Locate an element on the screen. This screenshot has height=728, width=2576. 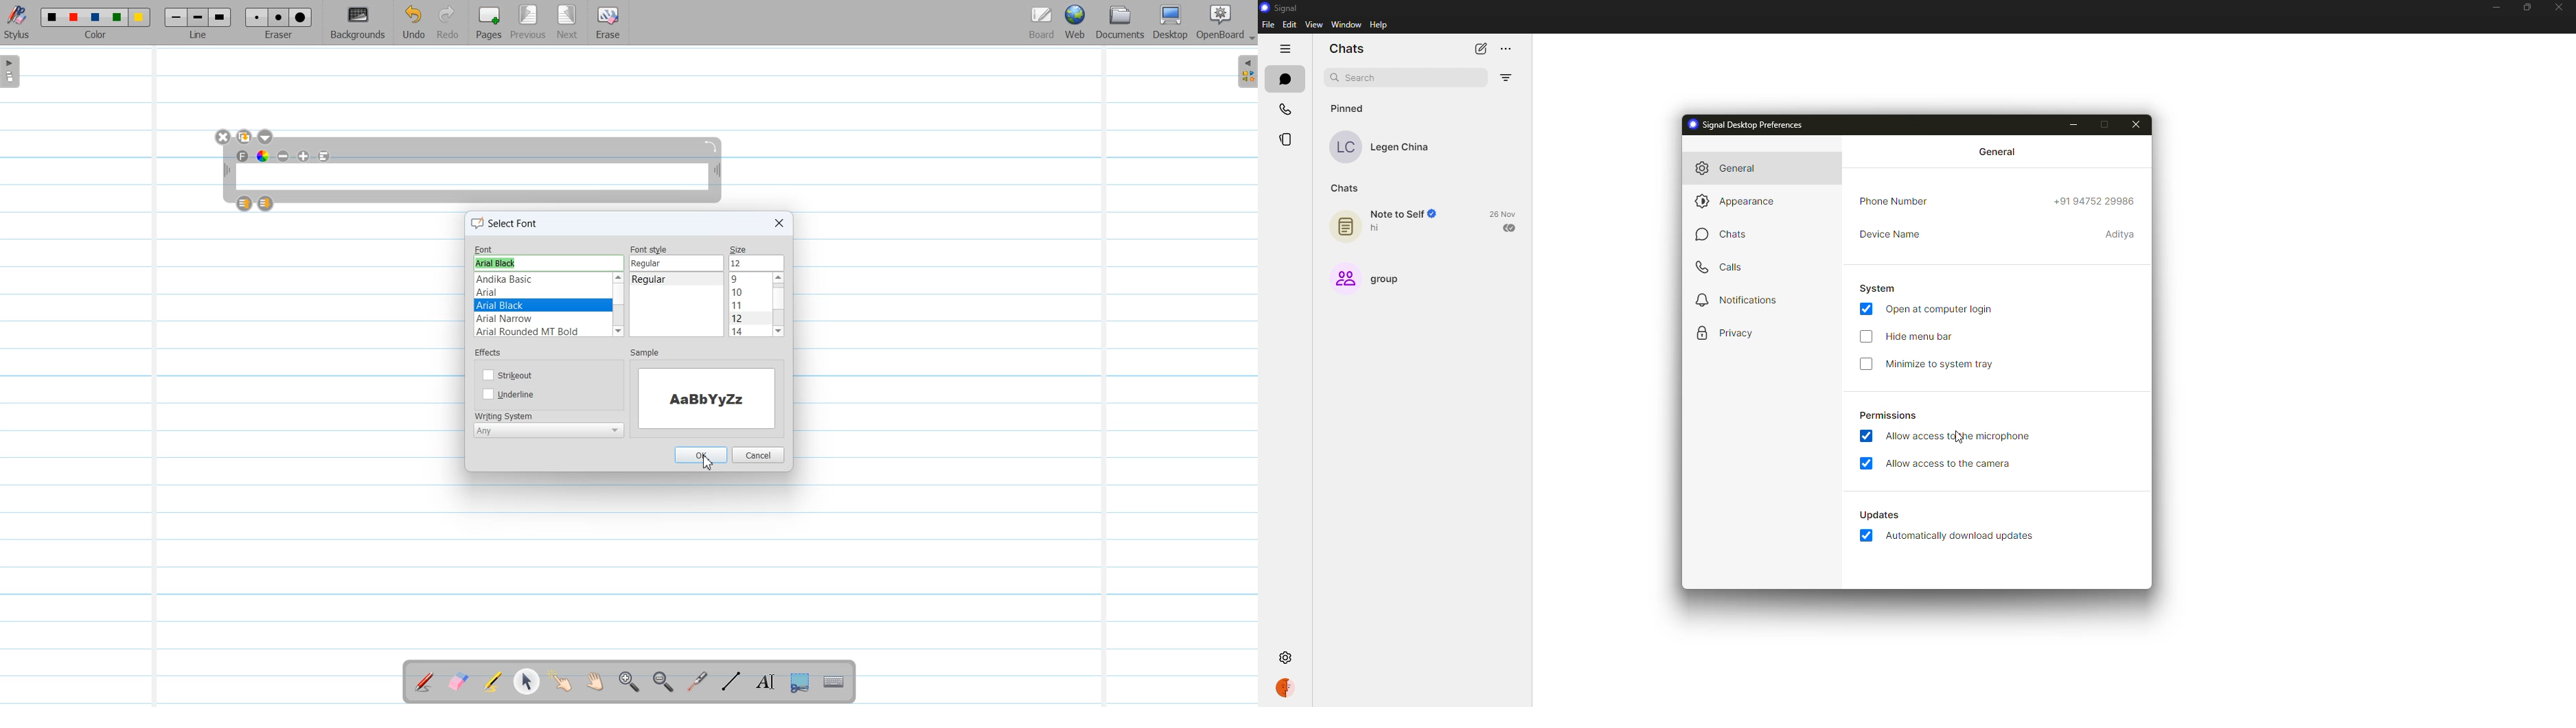
chats is located at coordinates (1722, 236).